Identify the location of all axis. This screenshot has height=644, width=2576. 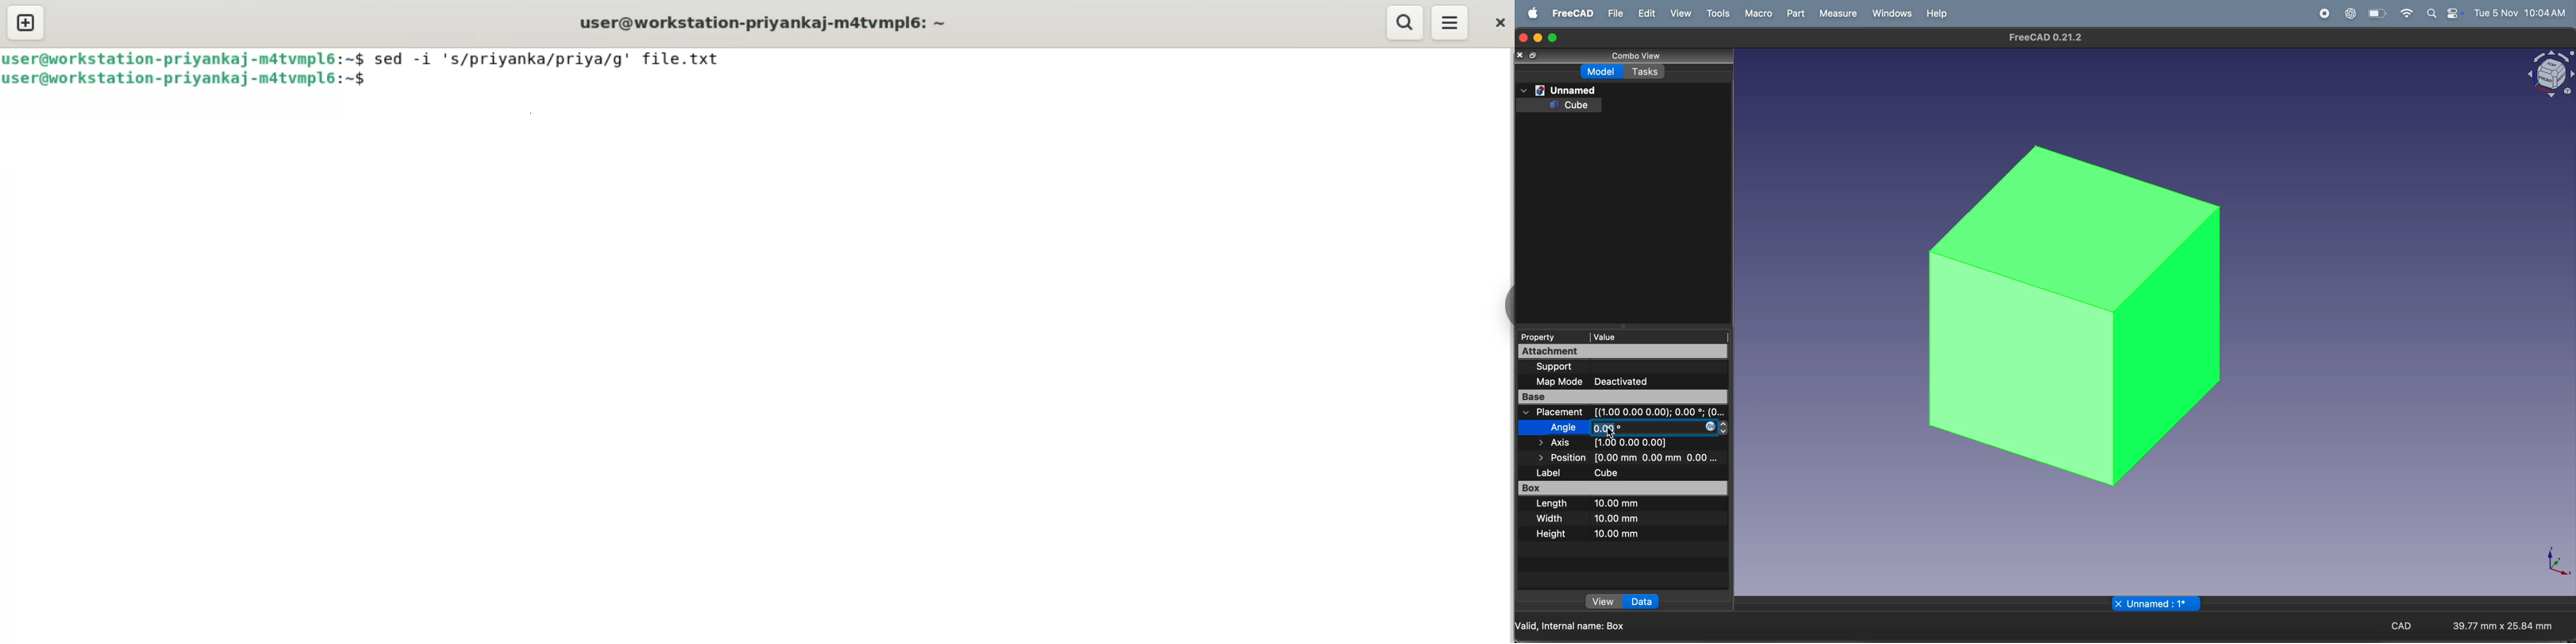
(1659, 443).